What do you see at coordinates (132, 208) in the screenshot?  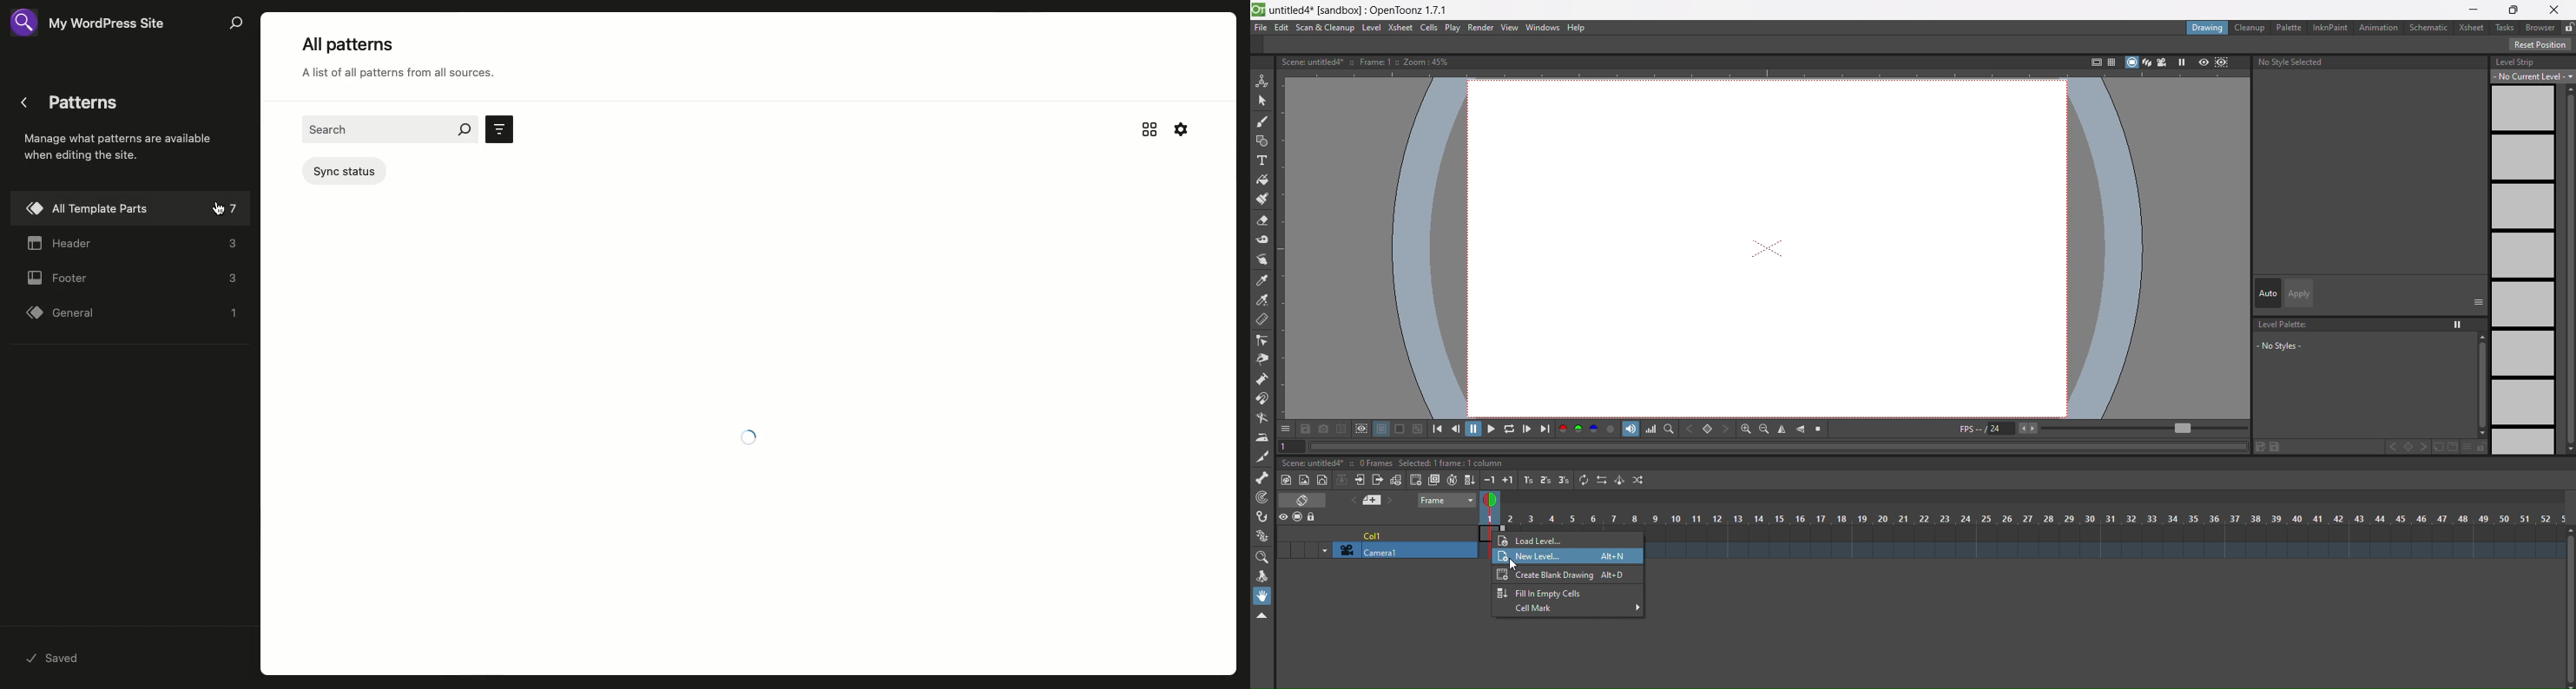 I see `All template parts` at bounding box center [132, 208].